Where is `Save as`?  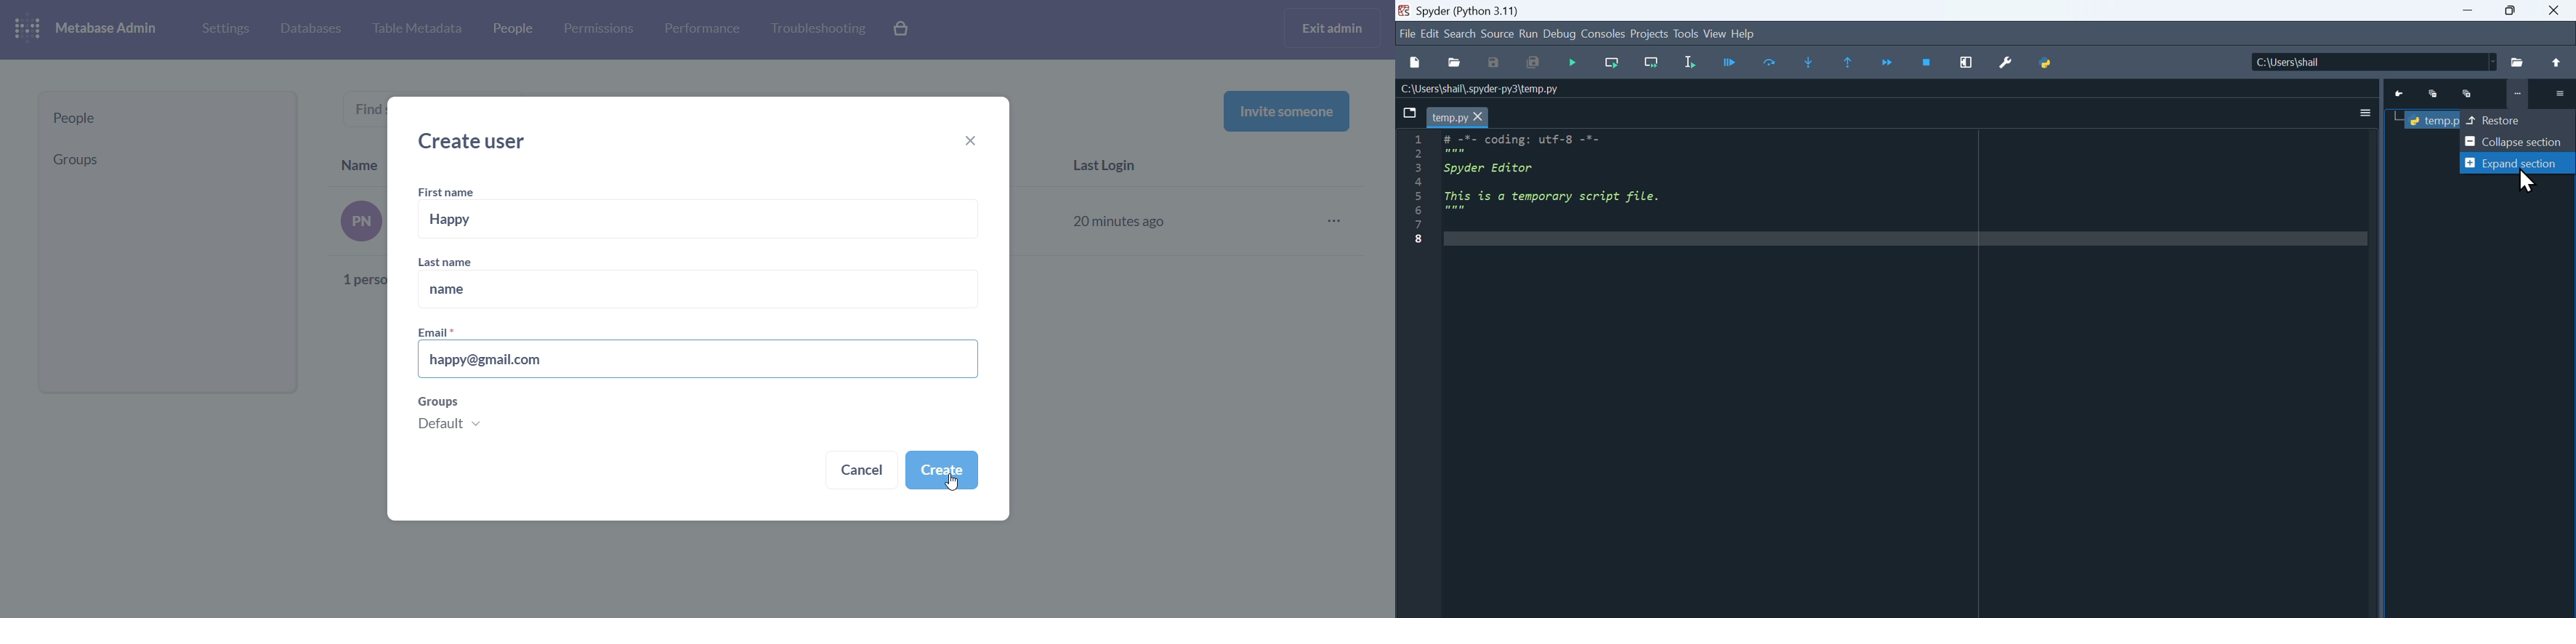 Save as is located at coordinates (1494, 63).